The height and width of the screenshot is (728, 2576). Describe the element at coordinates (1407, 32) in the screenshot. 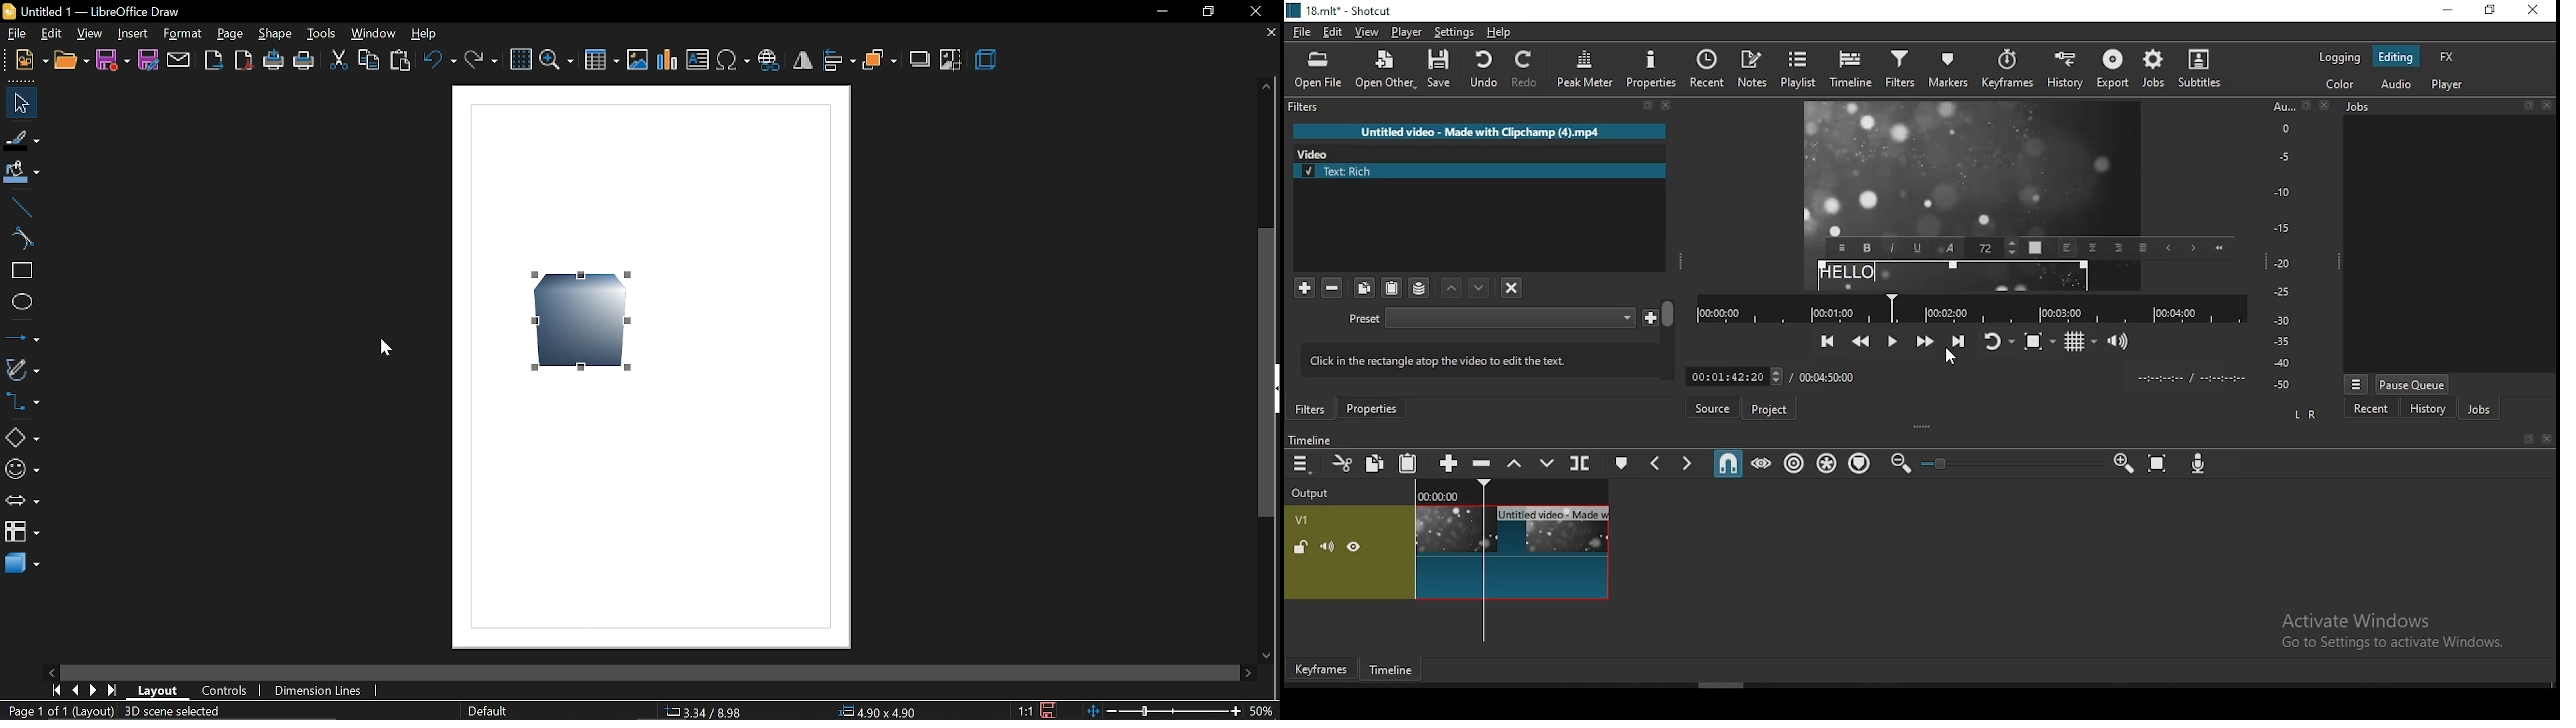

I see `player` at that location.